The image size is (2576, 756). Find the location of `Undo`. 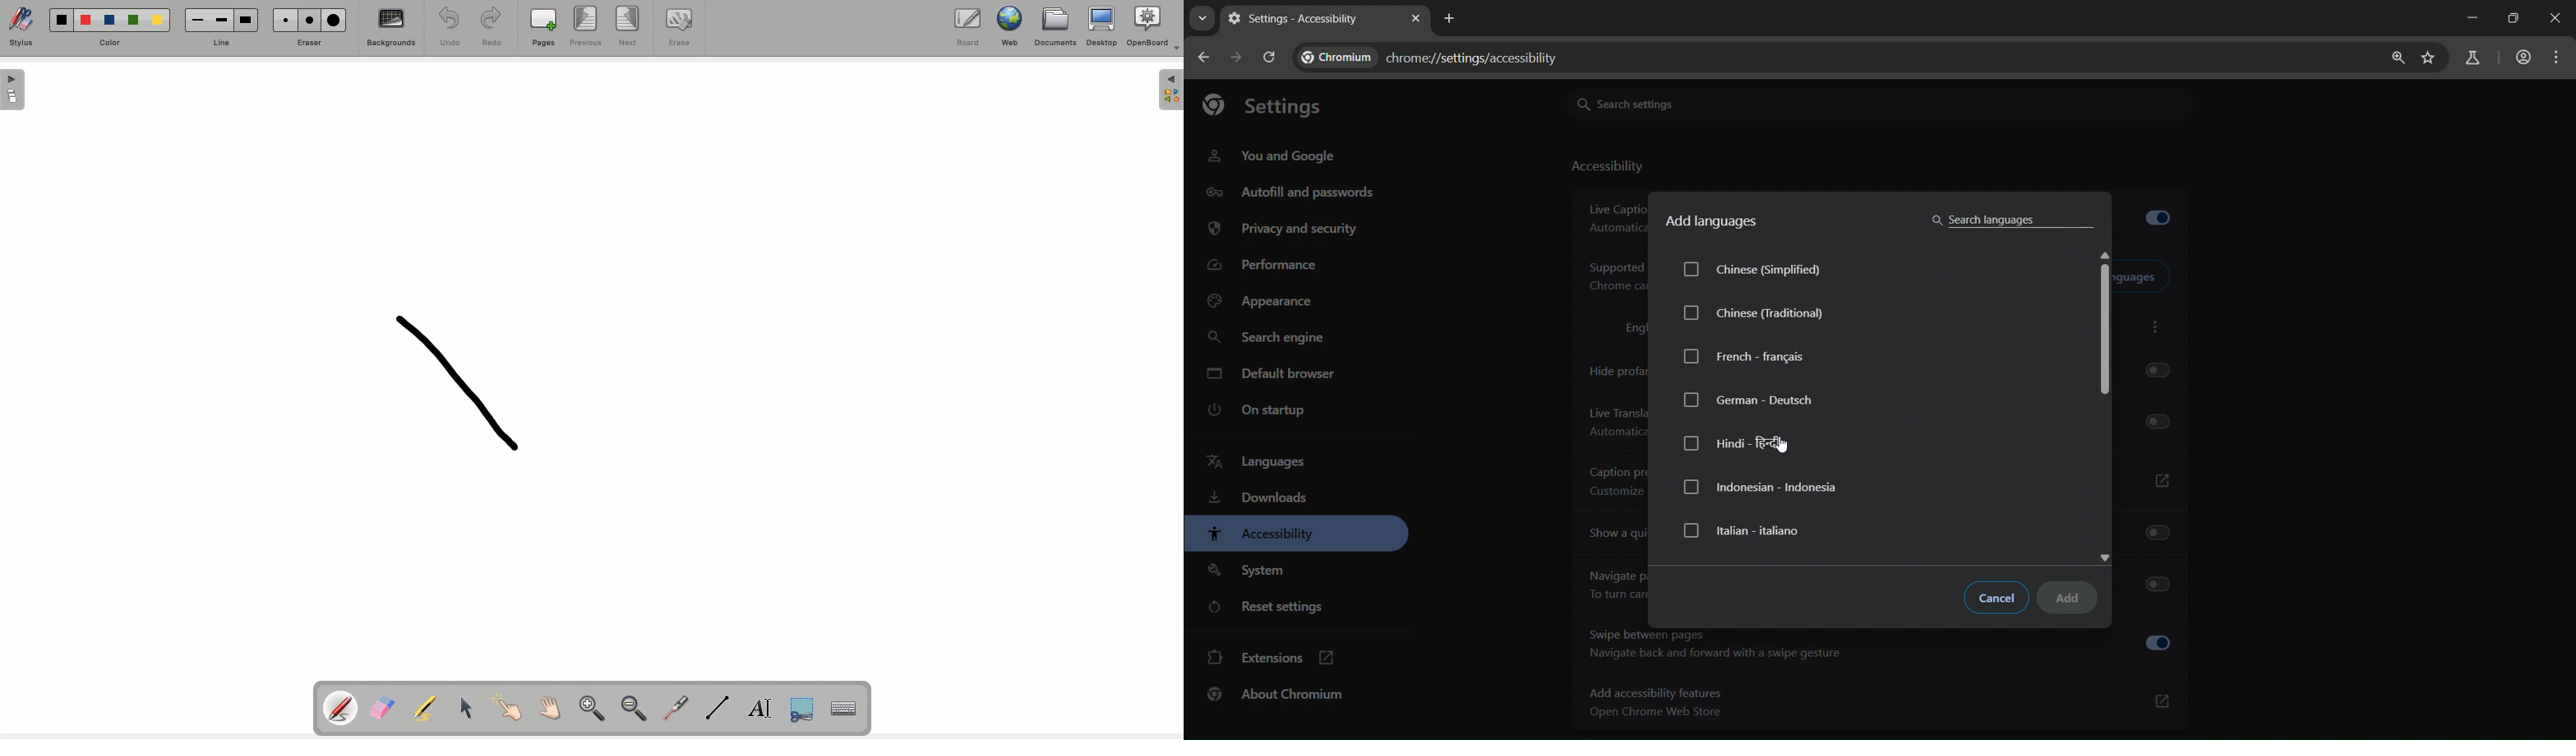

Undo is located at coordinates (448, 26).